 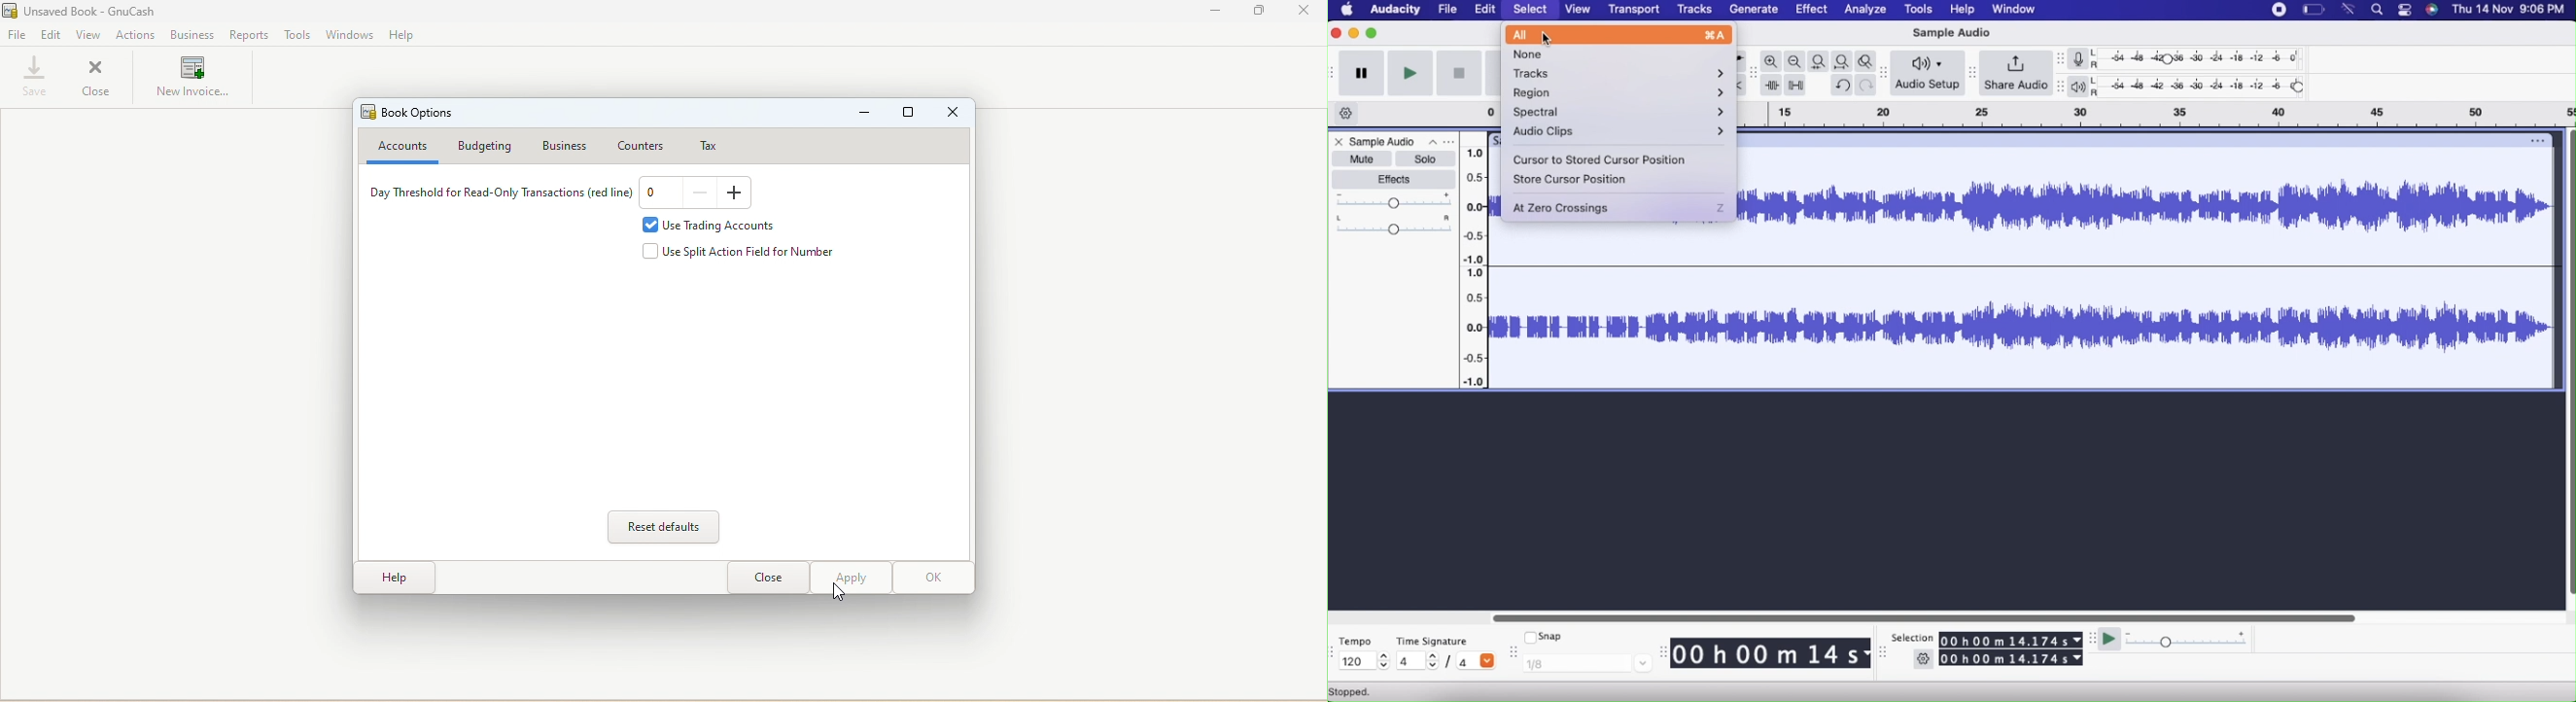 I want to click on Close, so click(x=98, y=80).